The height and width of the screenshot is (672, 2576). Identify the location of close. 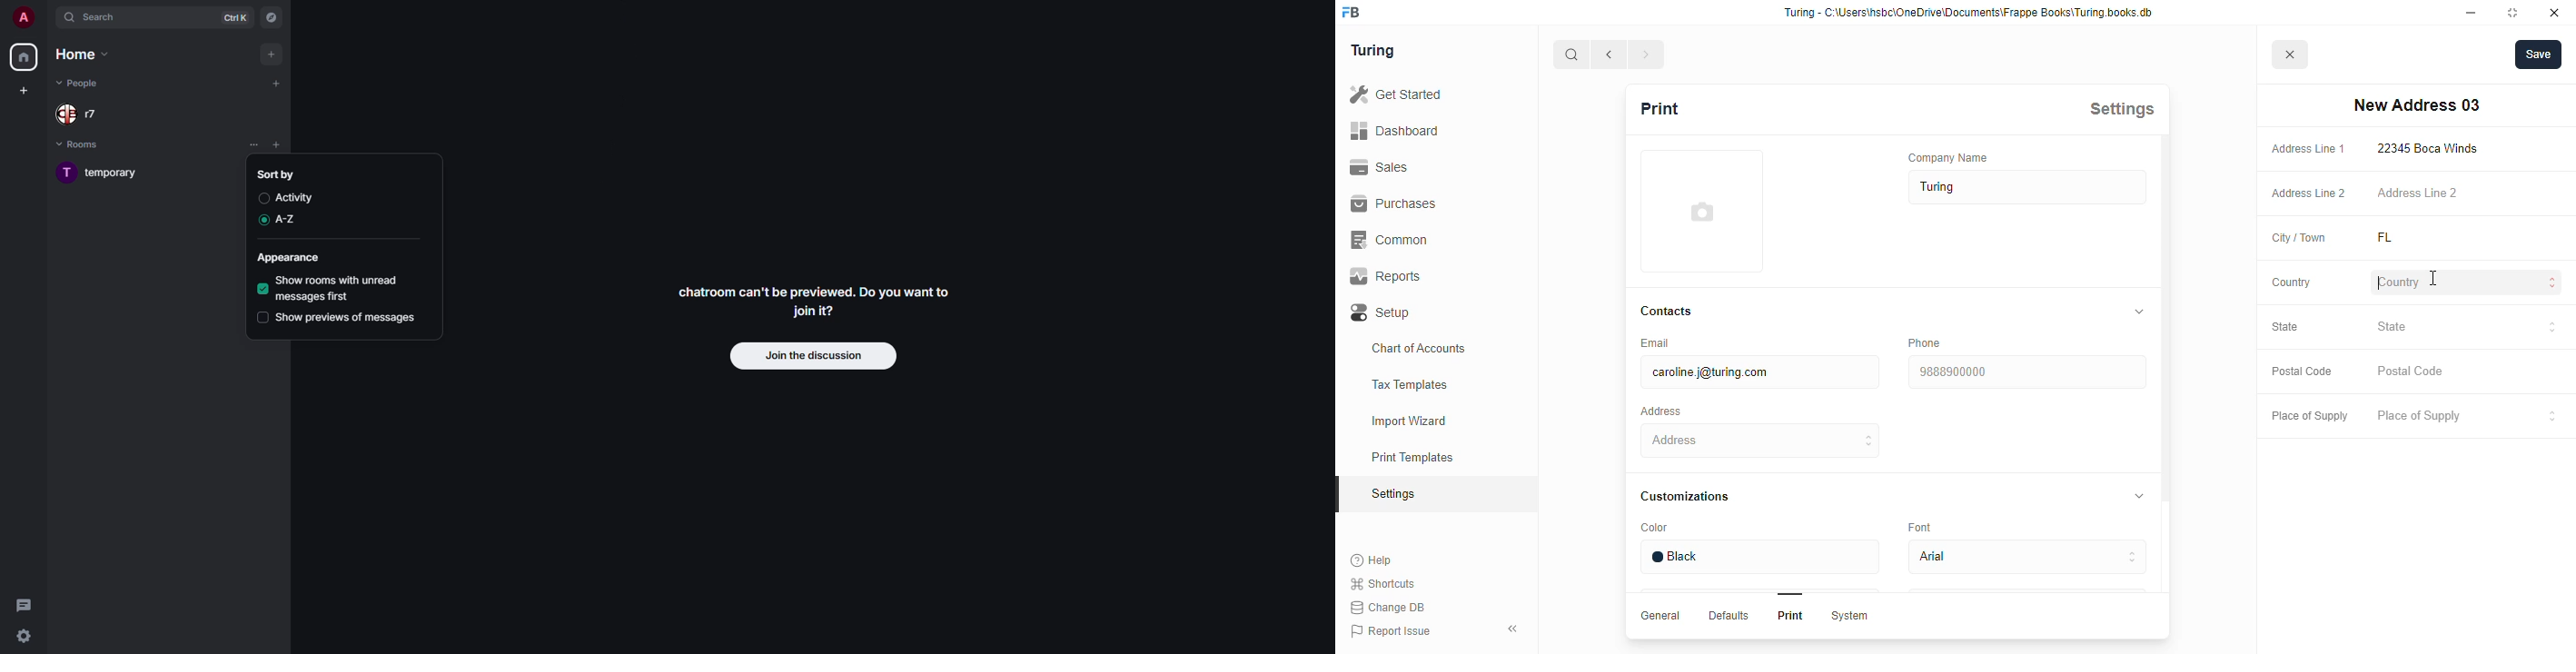
(2554, 13).